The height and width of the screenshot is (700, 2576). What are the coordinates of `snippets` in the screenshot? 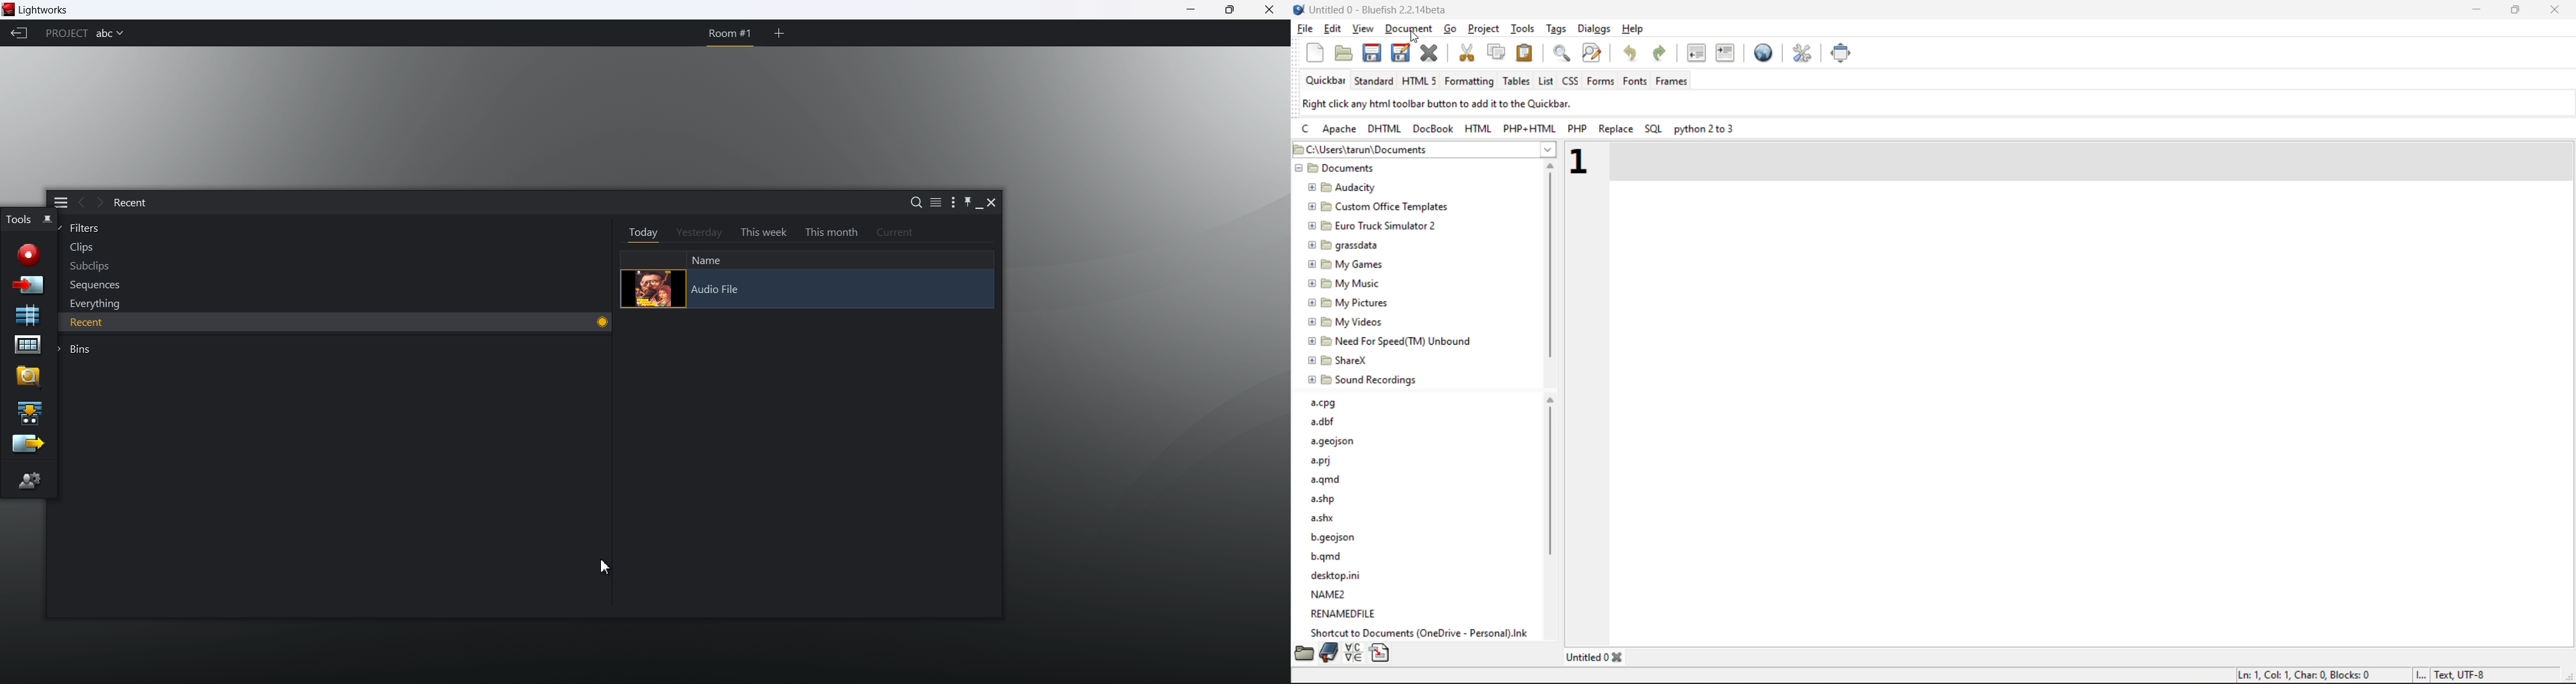 It's located at (1380, 653).